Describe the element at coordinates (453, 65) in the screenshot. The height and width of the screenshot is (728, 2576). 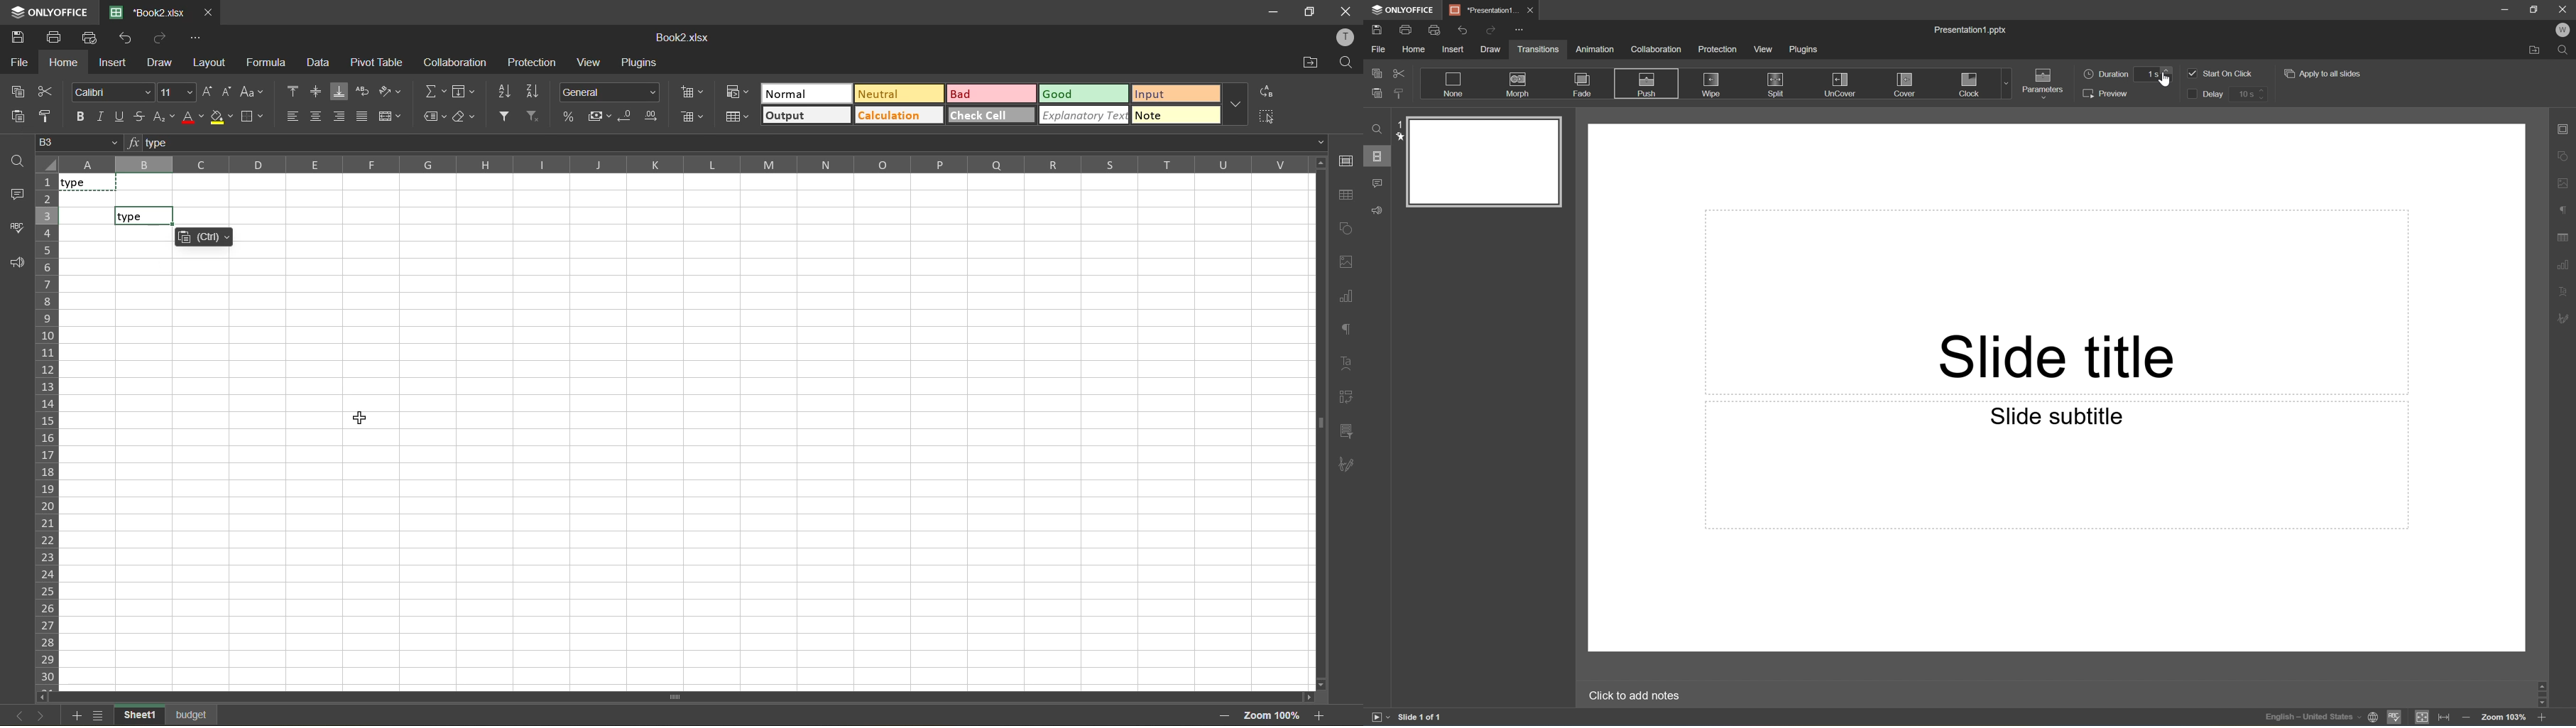
I see `collaboration` at that location.